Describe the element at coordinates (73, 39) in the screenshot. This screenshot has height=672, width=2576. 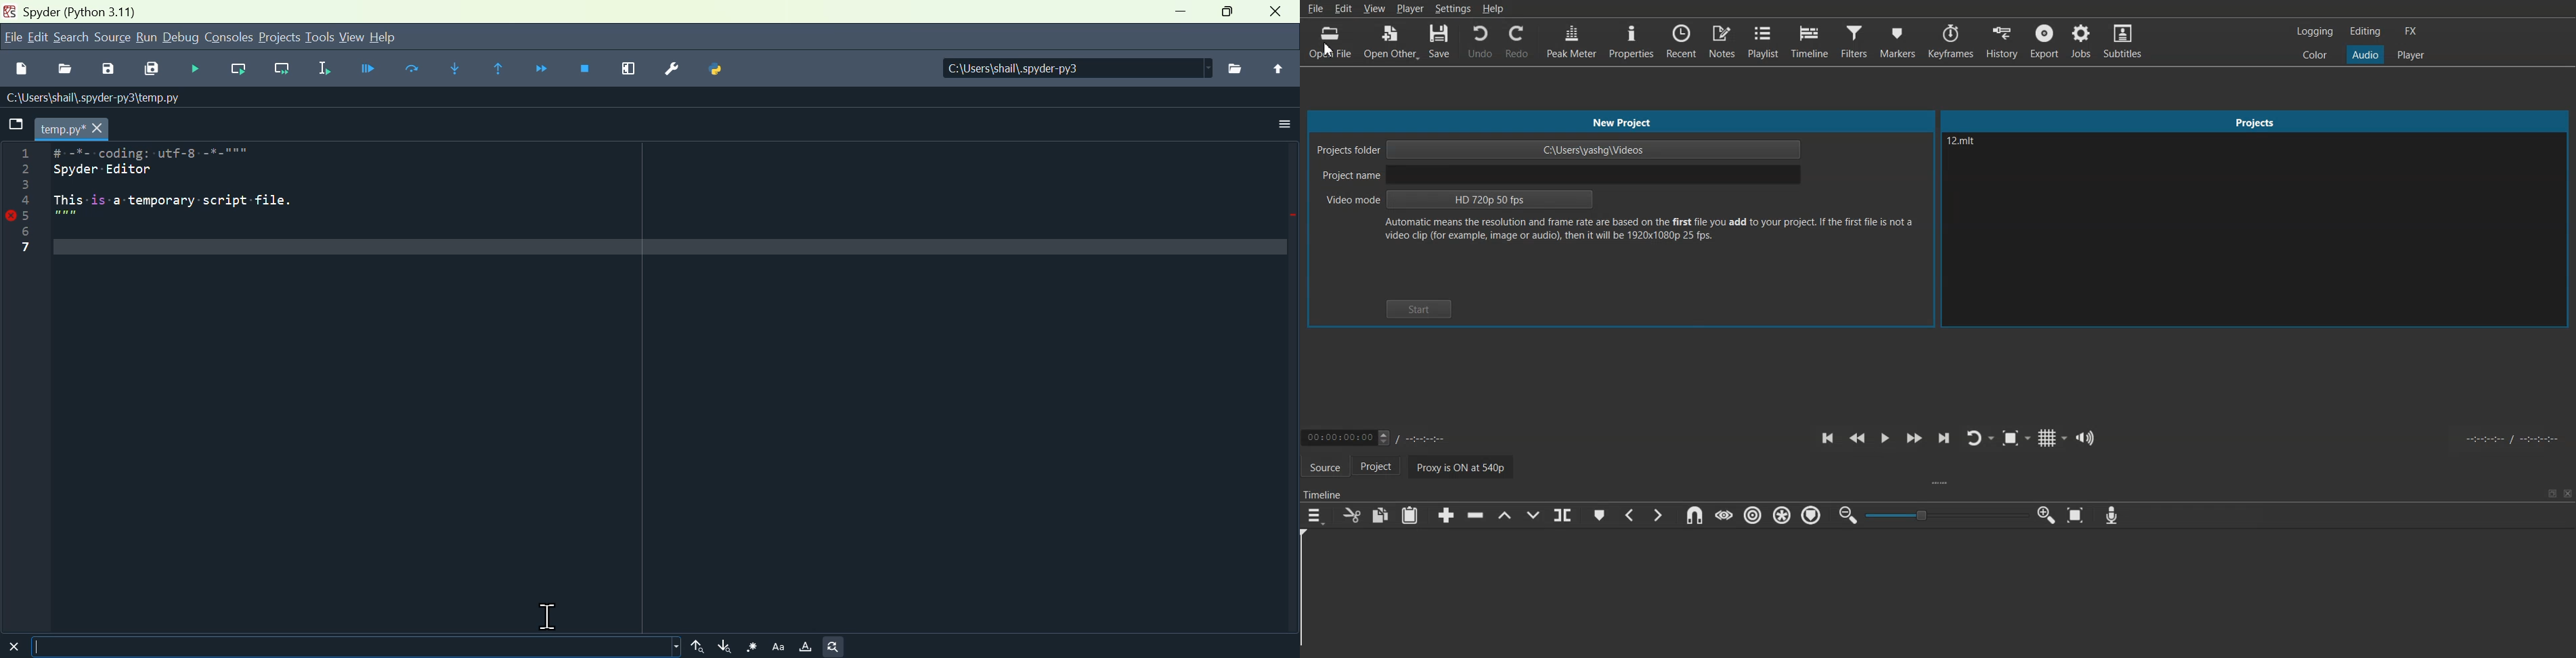
I see `Search` at that location.